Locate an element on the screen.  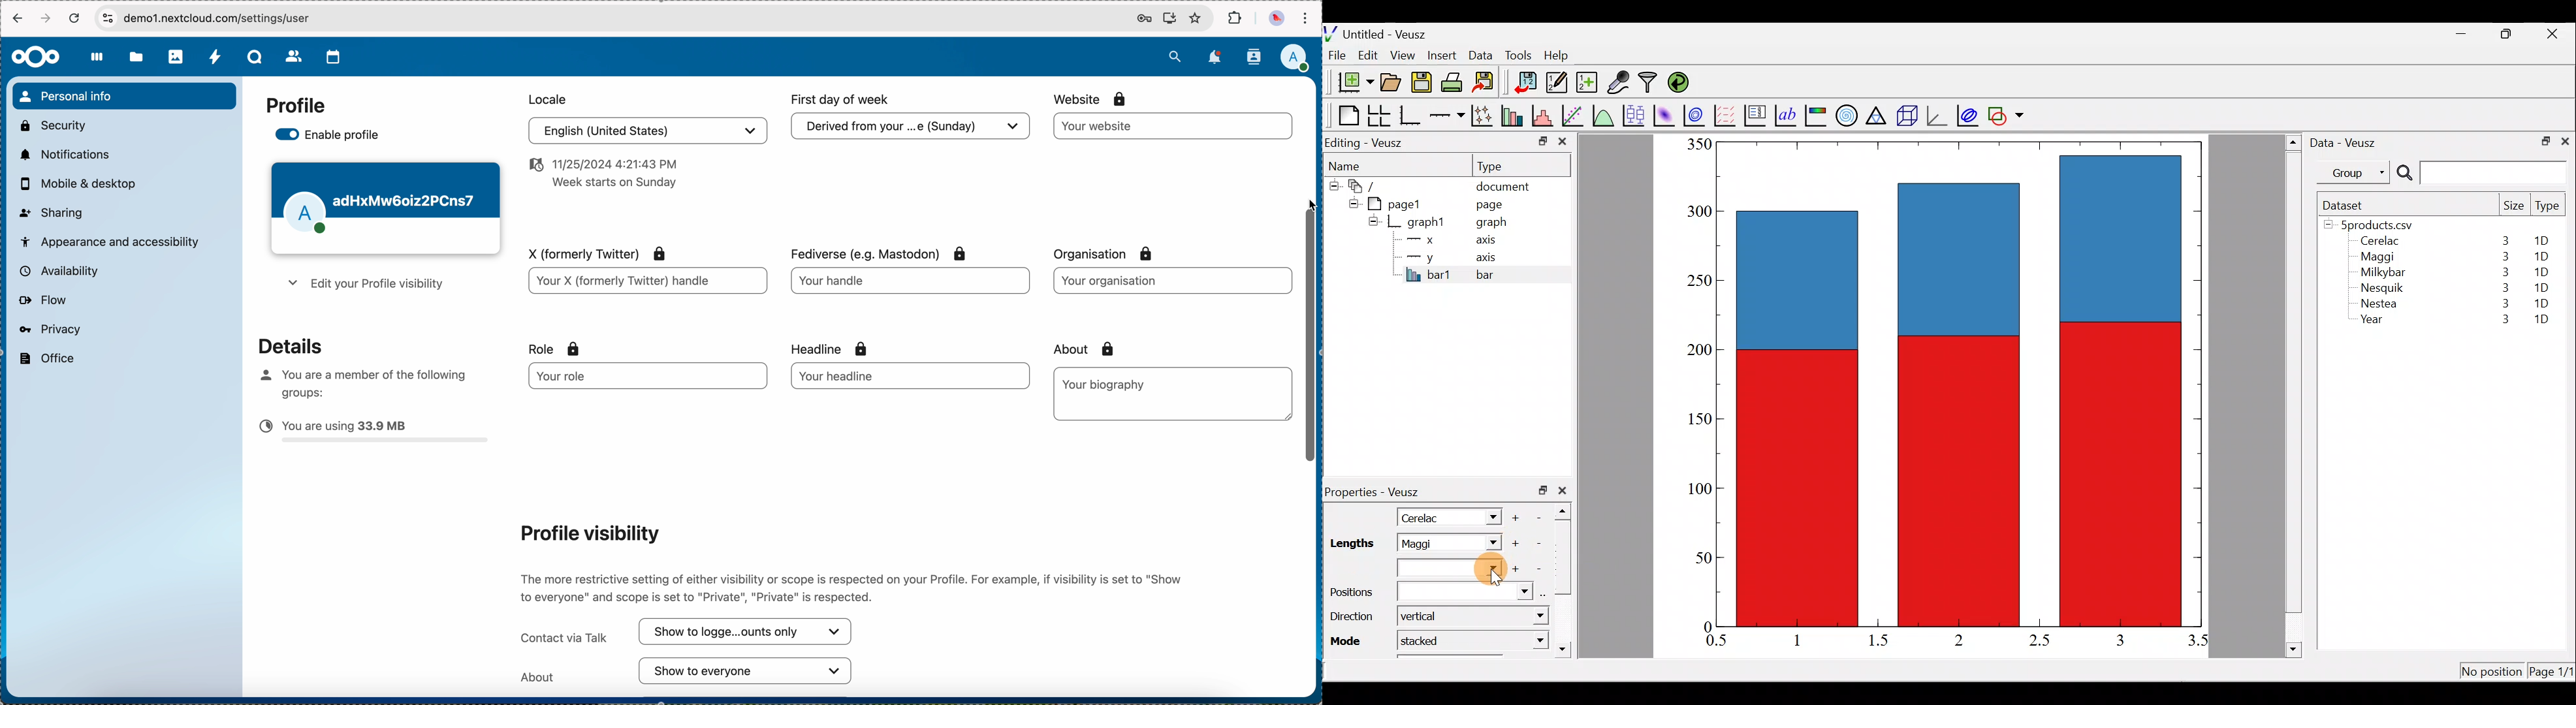
search is located at coordinates (1174, 55).